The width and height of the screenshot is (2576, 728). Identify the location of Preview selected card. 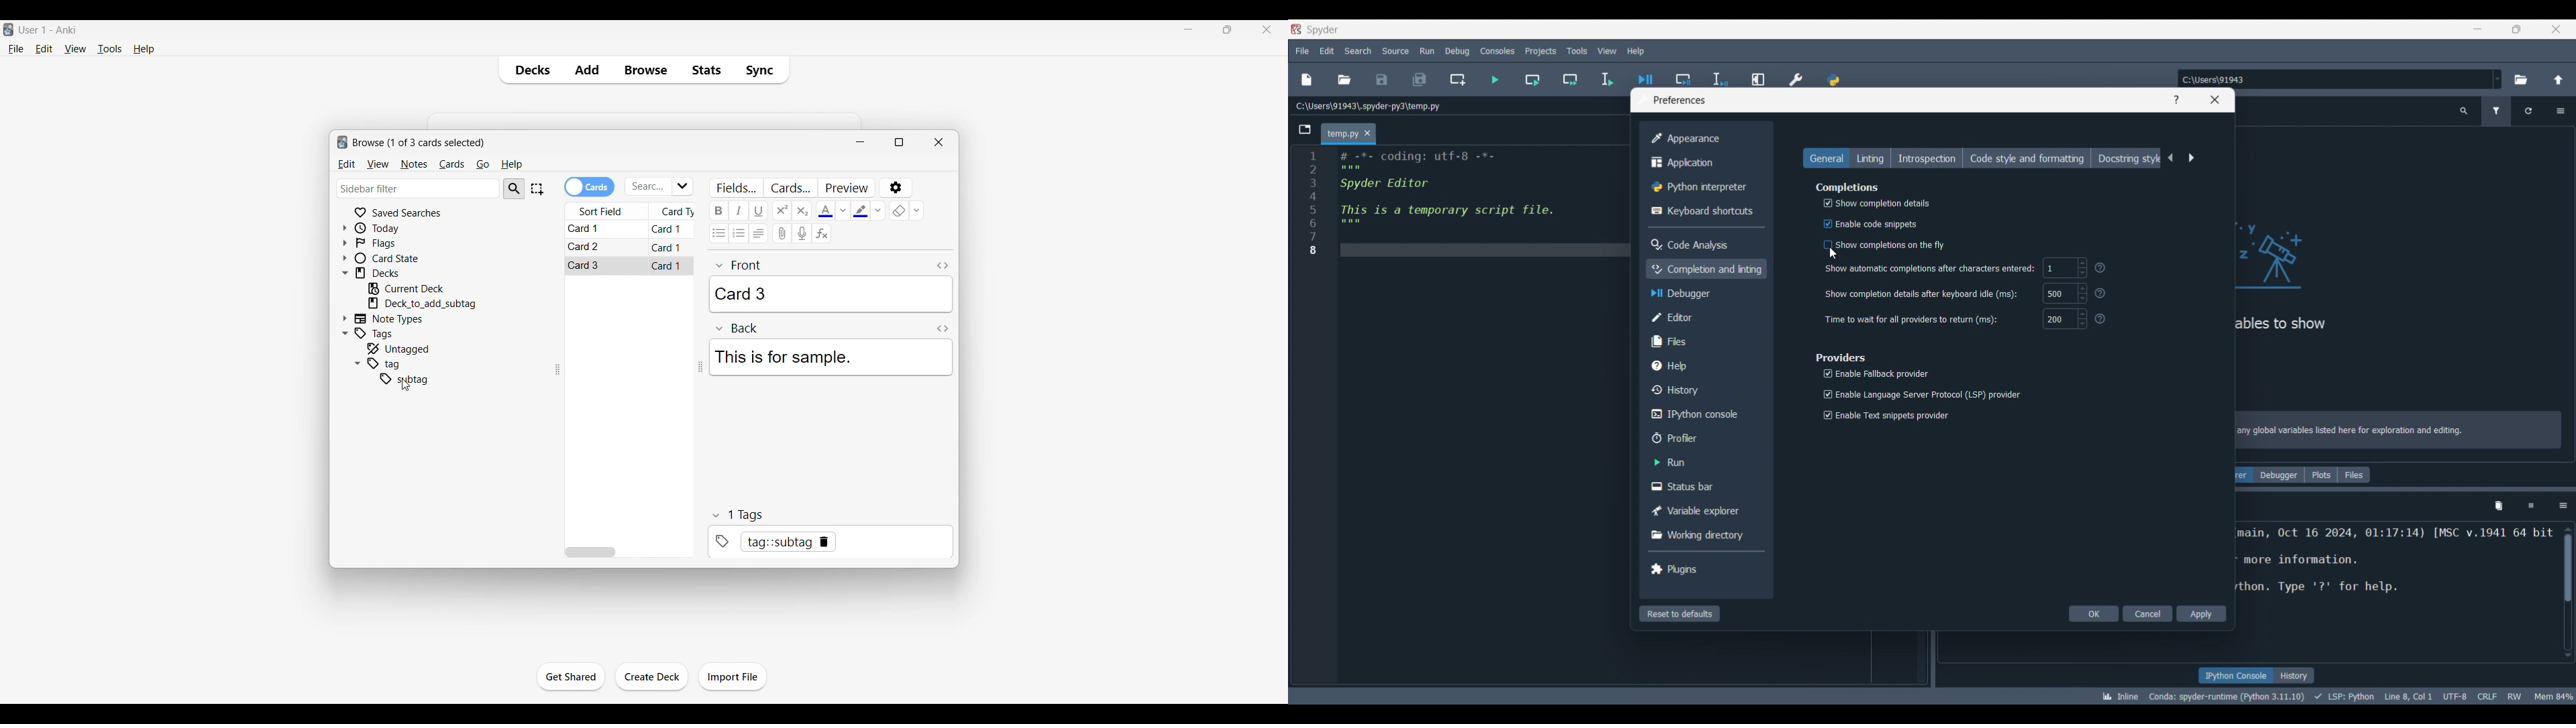
(846, 188).